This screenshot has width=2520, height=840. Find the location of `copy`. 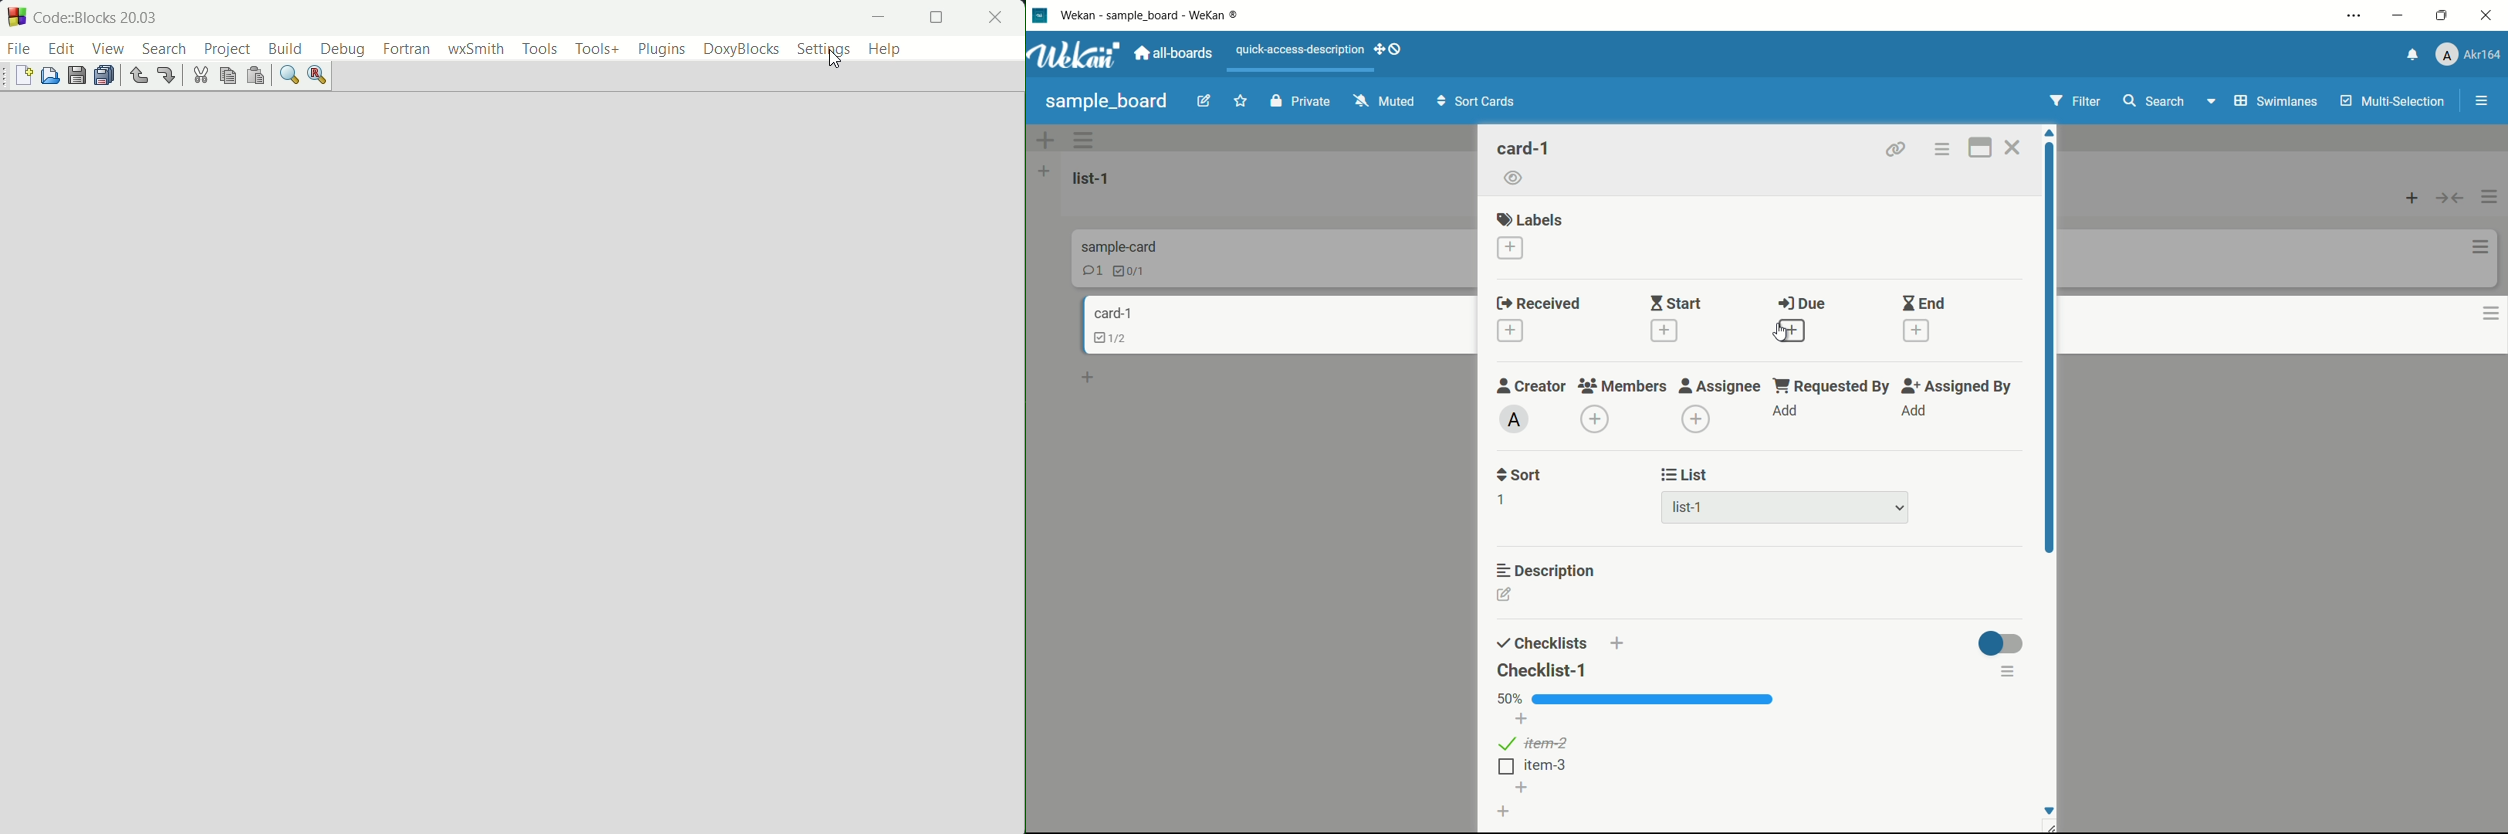

copy is located at coordinates (227, 77).